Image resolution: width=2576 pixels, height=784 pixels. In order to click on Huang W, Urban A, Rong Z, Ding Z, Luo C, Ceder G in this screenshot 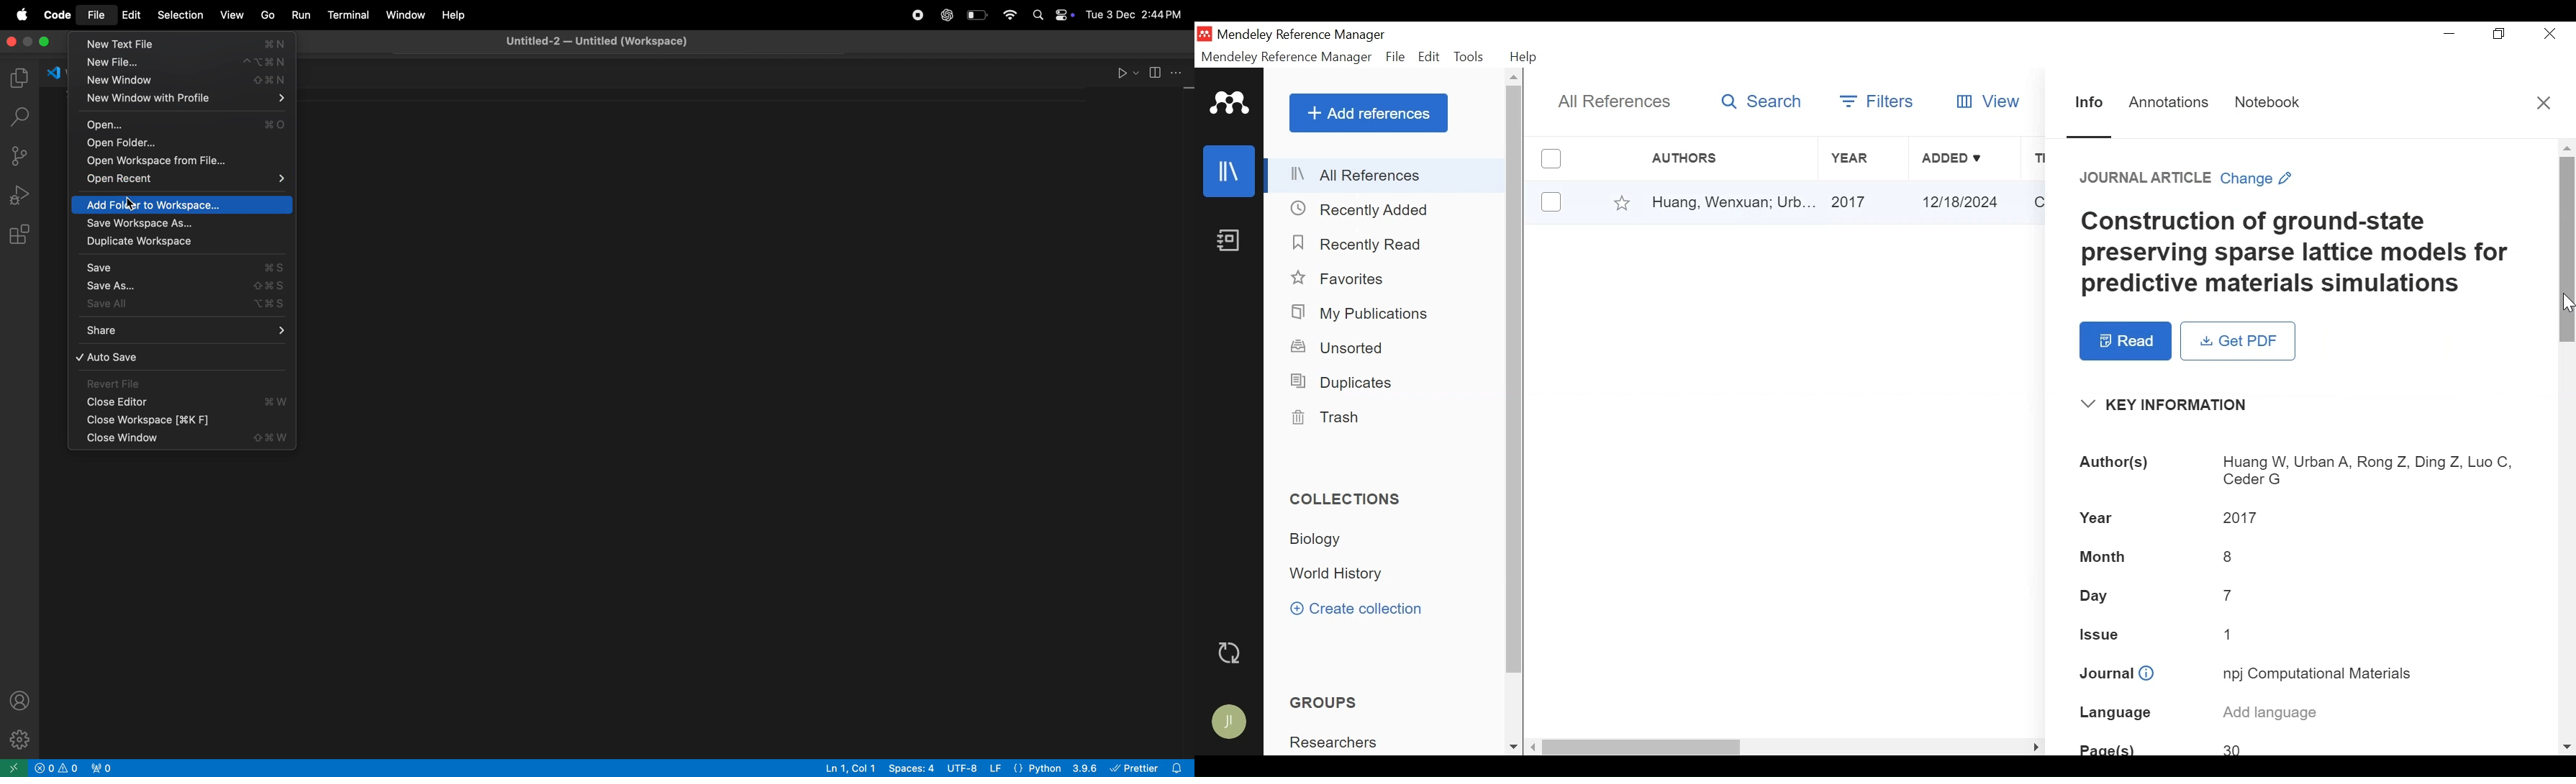, I will do `click(2369, 470)`.